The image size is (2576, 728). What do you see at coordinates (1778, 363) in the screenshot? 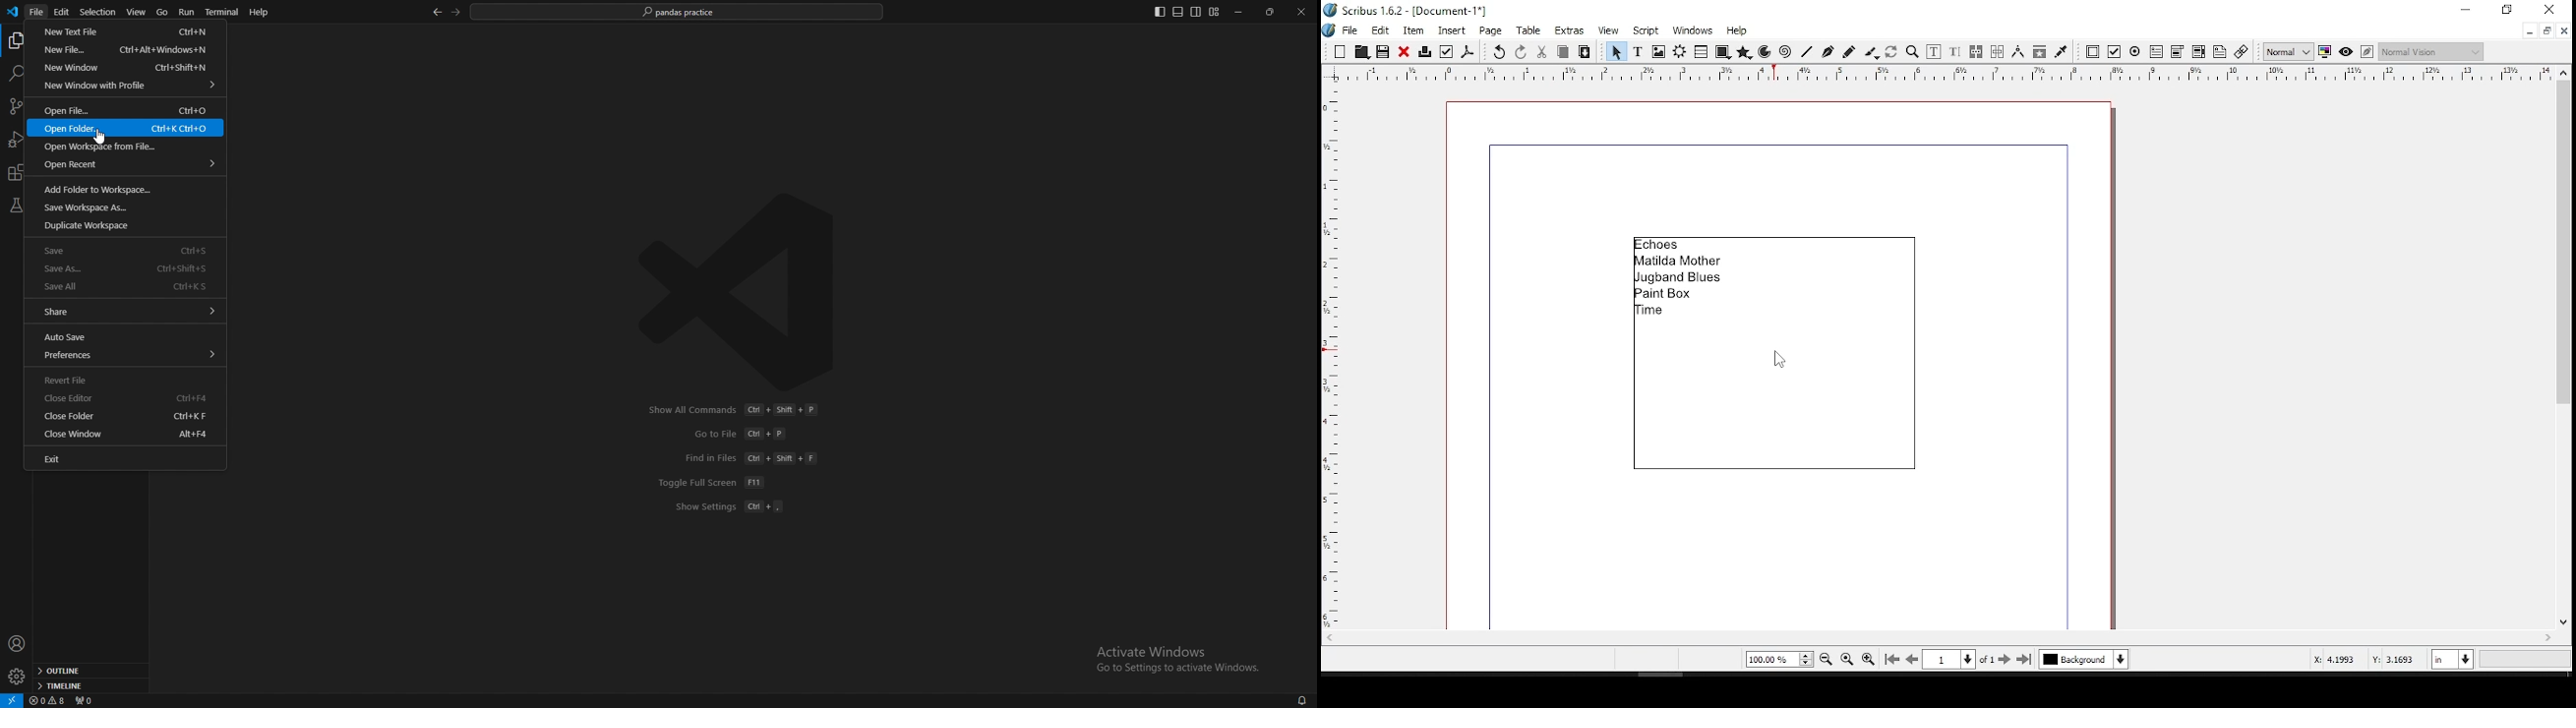
I see `mouse pointer` at bounding box center [1778, 363].